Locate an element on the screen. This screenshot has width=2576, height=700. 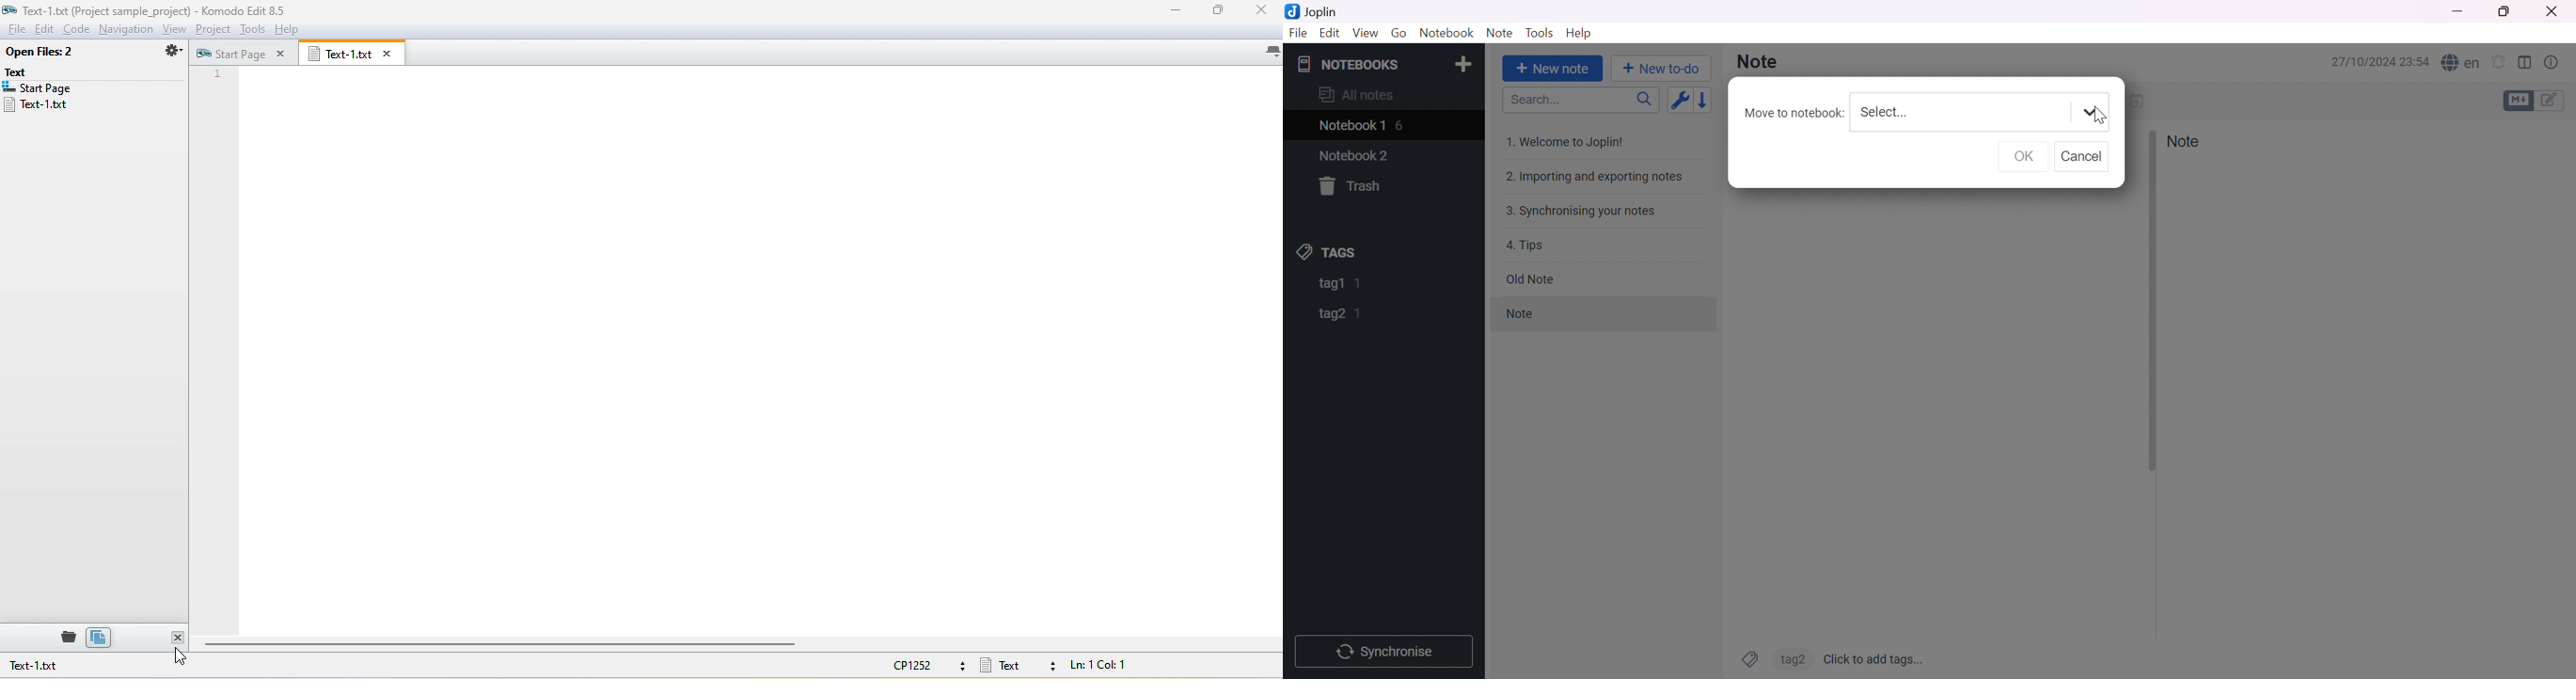
Drop down is located at coordinates (2090, 112).